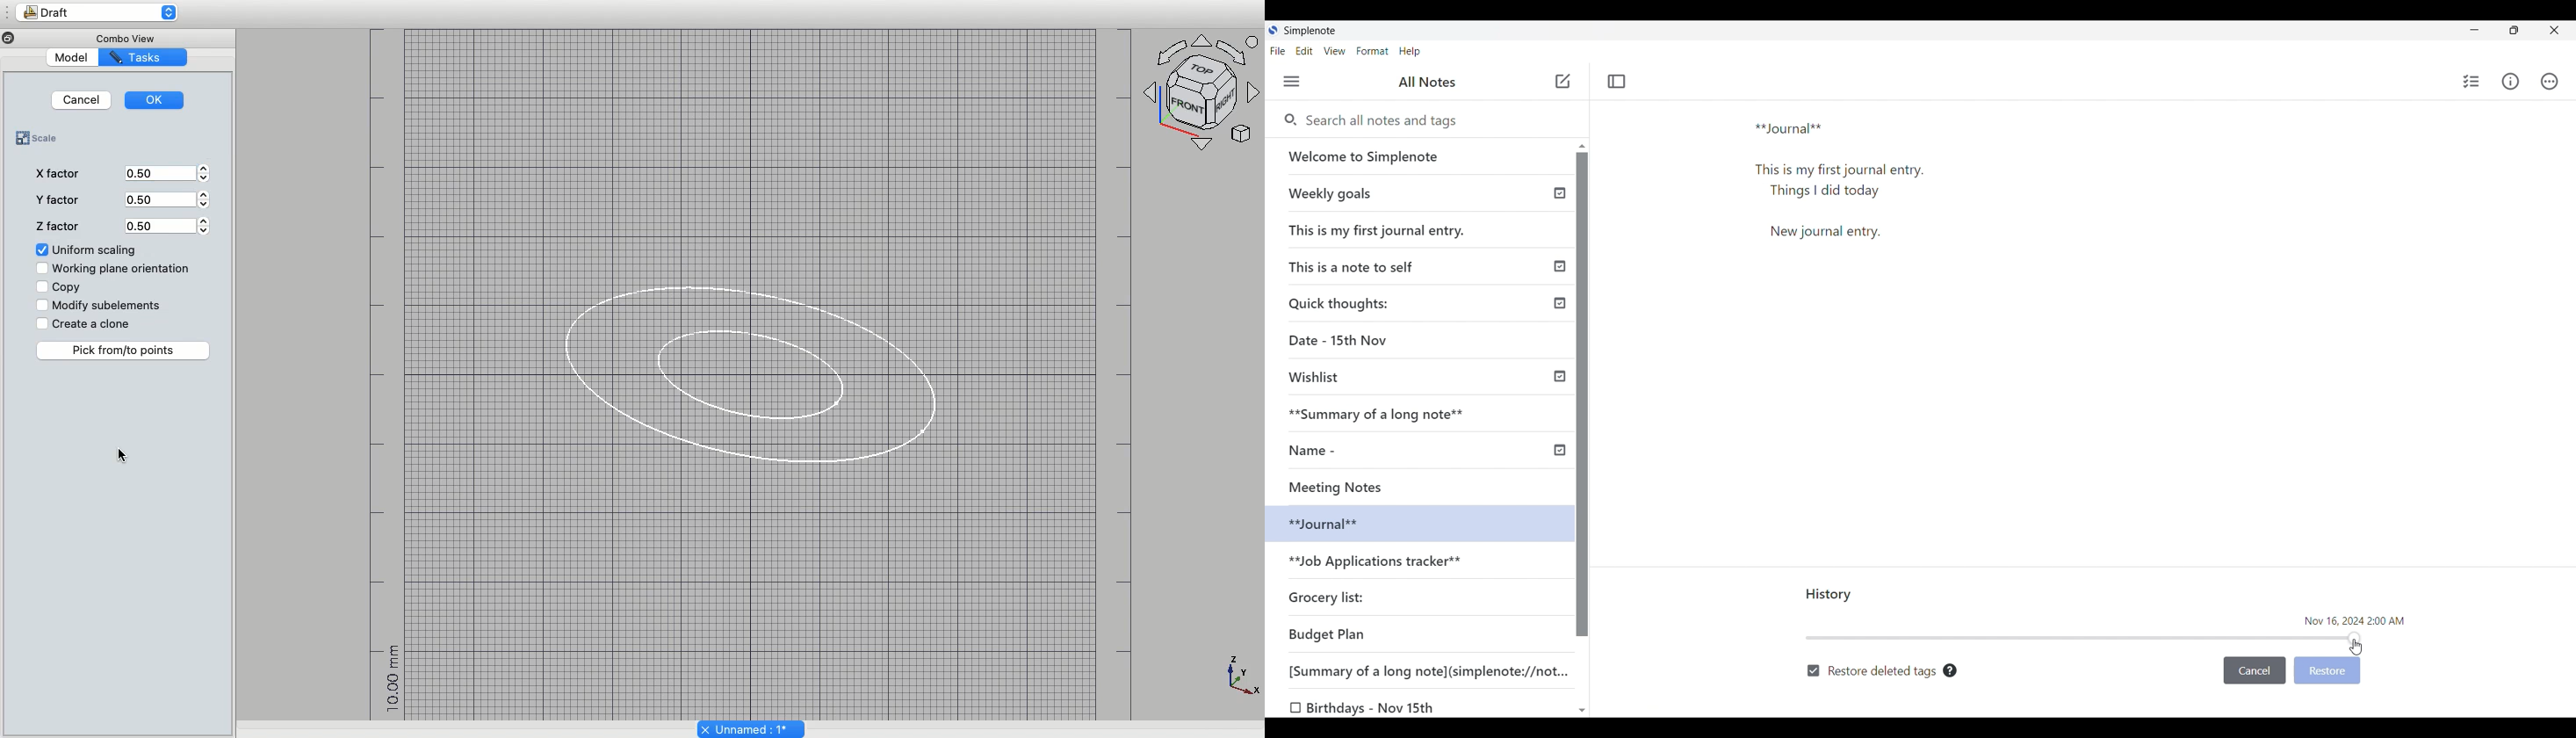 This screenshot has width=2576, height=756. I want to click on OK, so click(156, 99).